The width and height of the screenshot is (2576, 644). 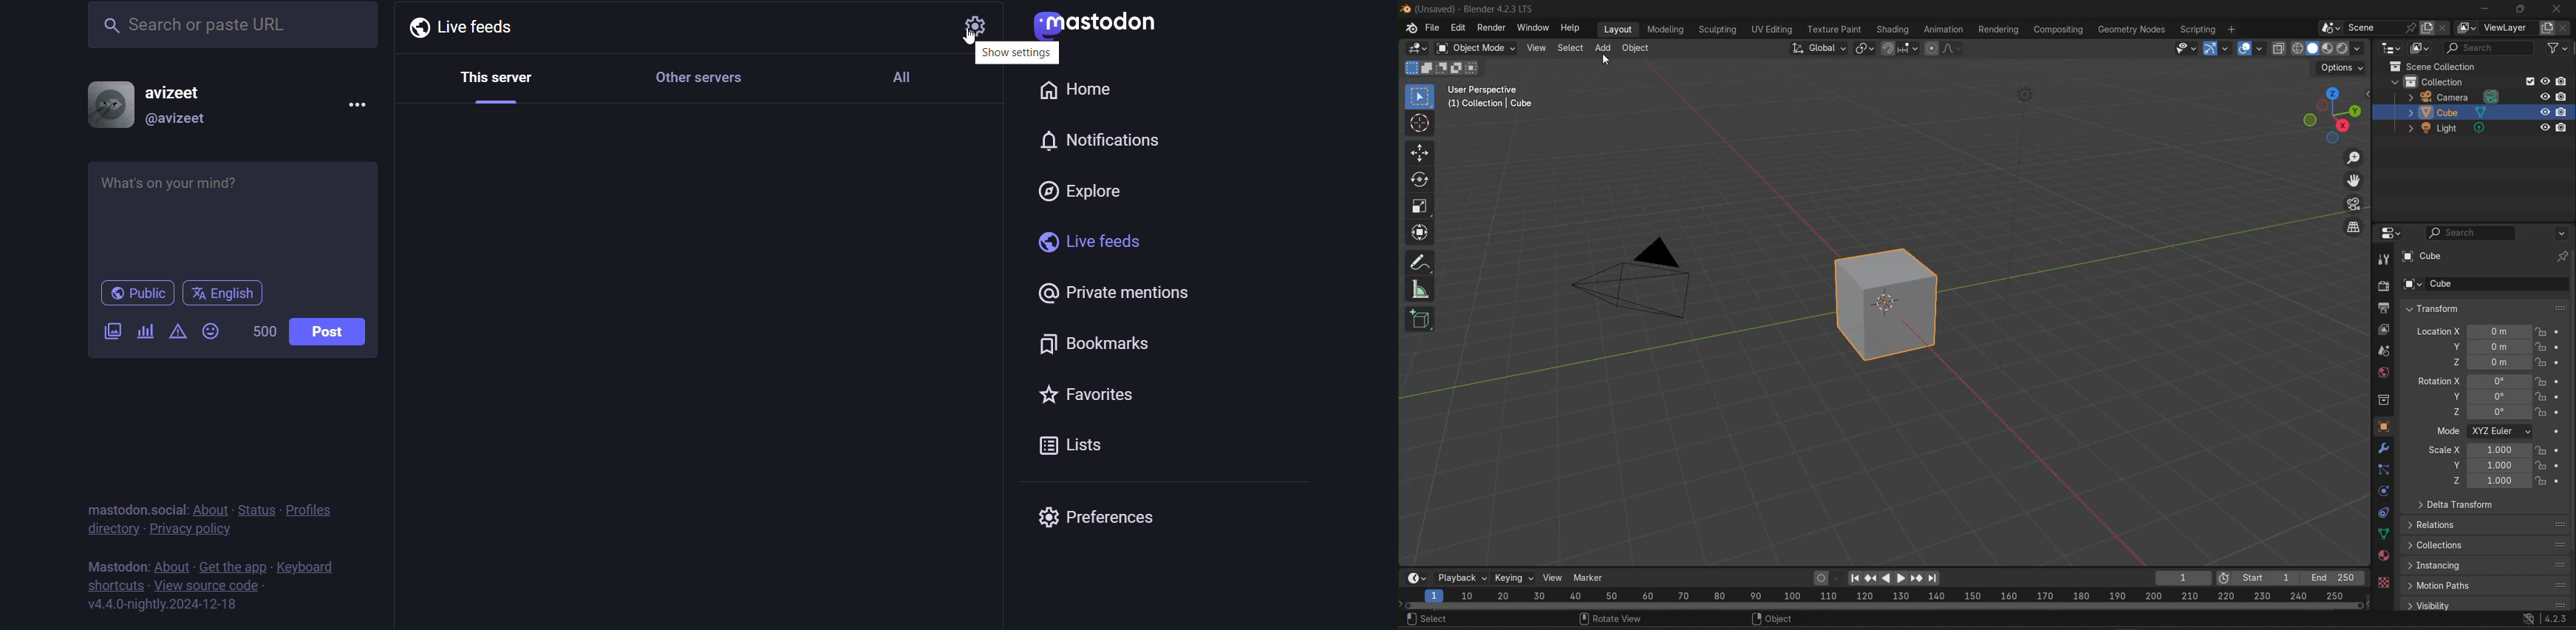 I want to click on name object data-block, so click(x=2497, y=284).